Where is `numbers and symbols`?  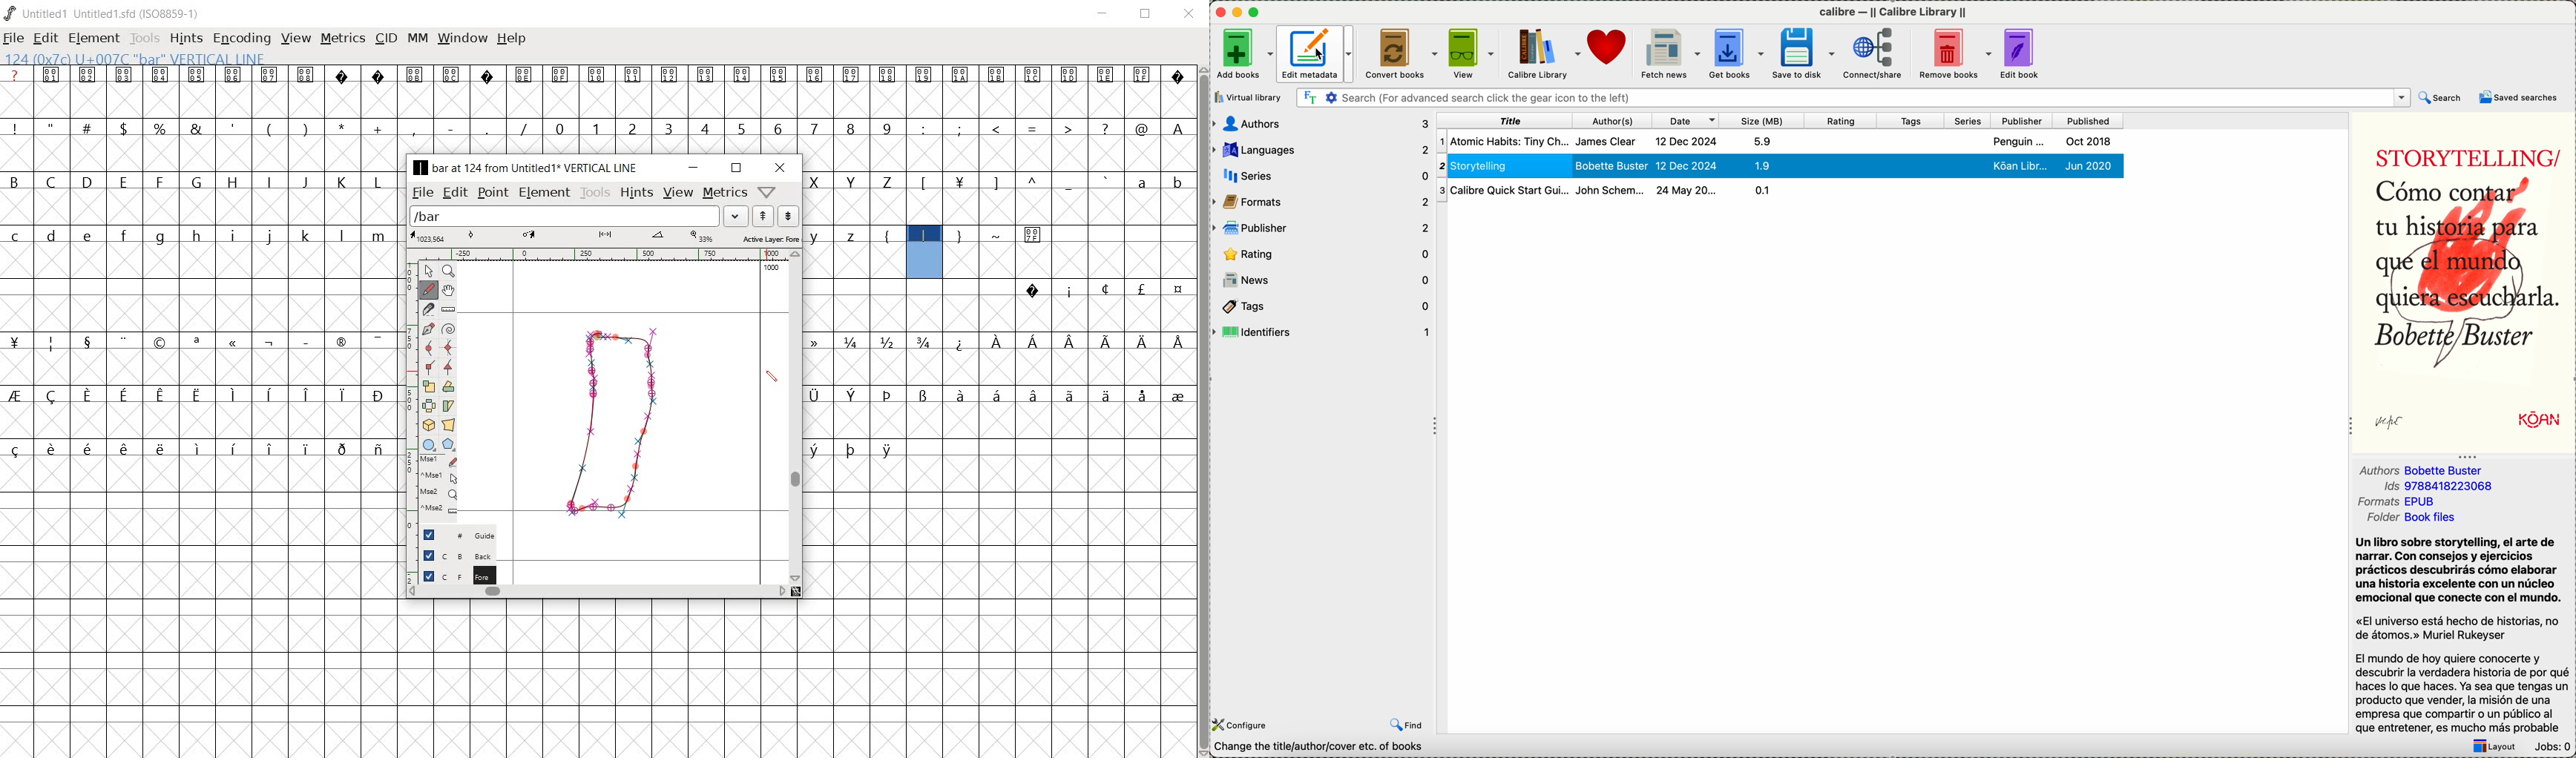
numbers and symbols is located at coordinates (598, 128).